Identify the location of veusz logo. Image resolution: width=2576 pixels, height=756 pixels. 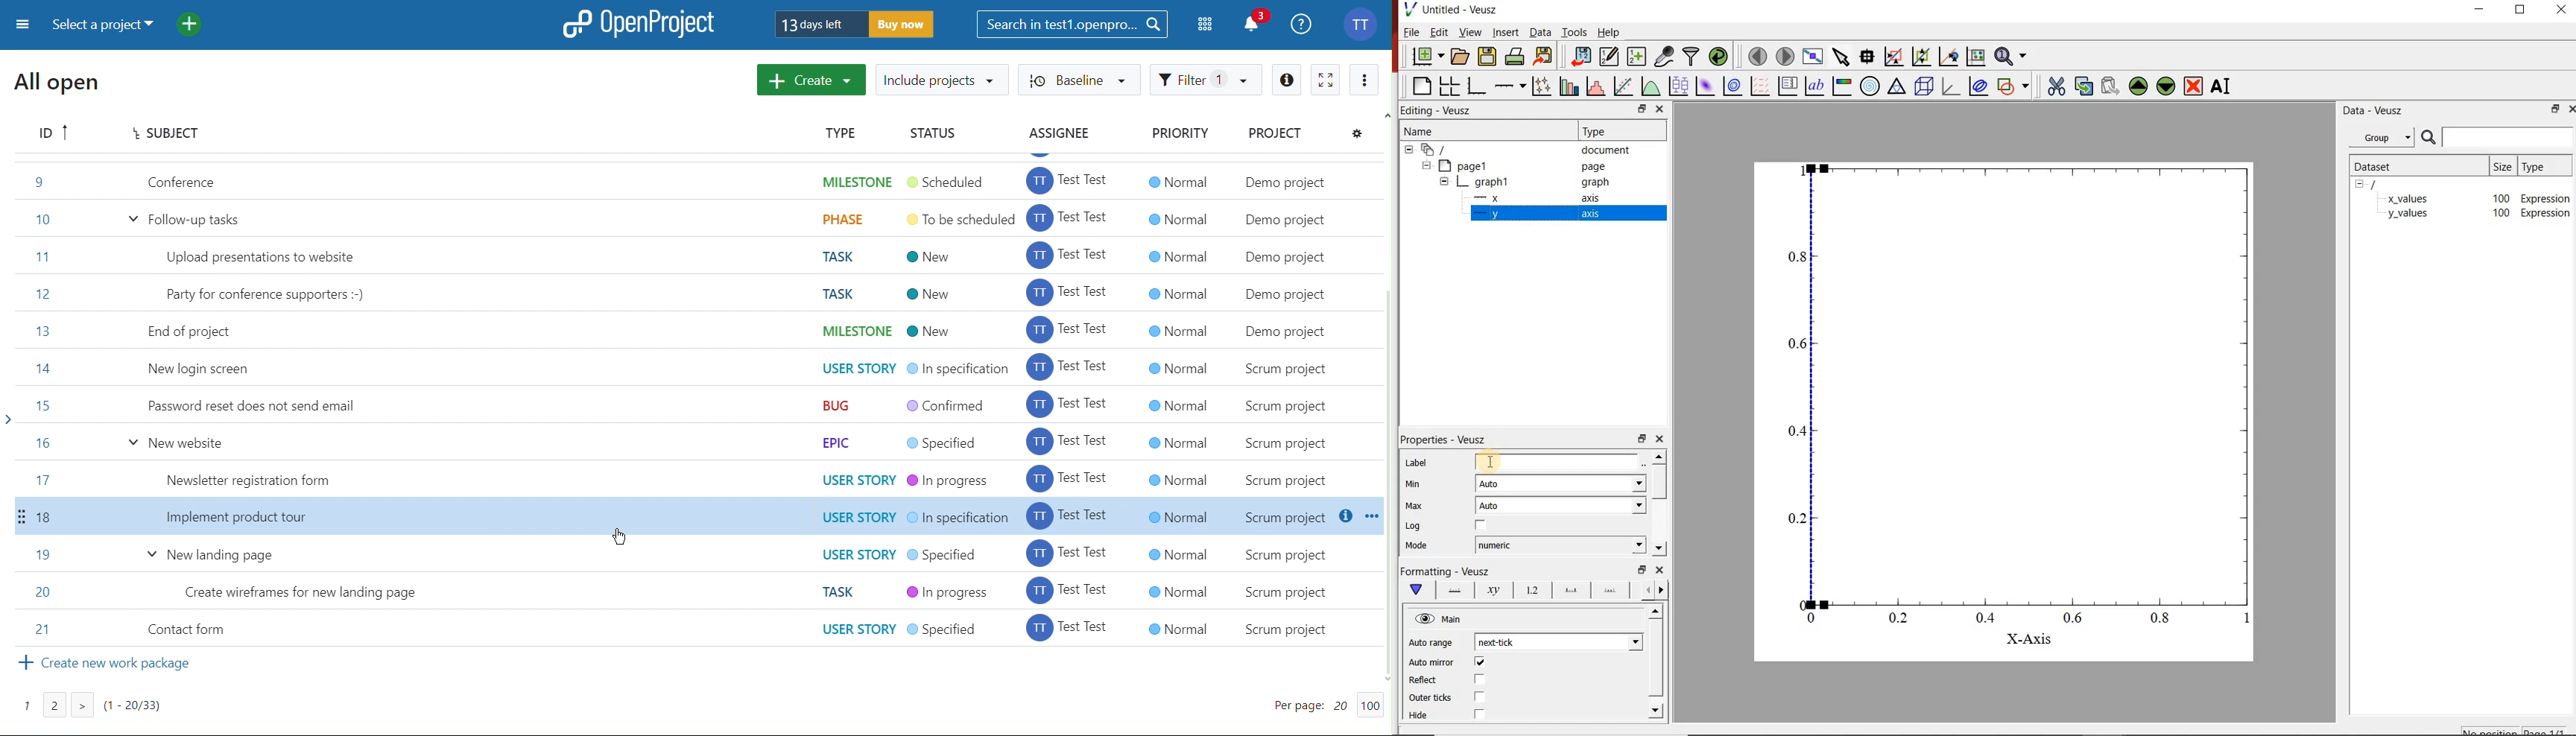
(1405, 9).